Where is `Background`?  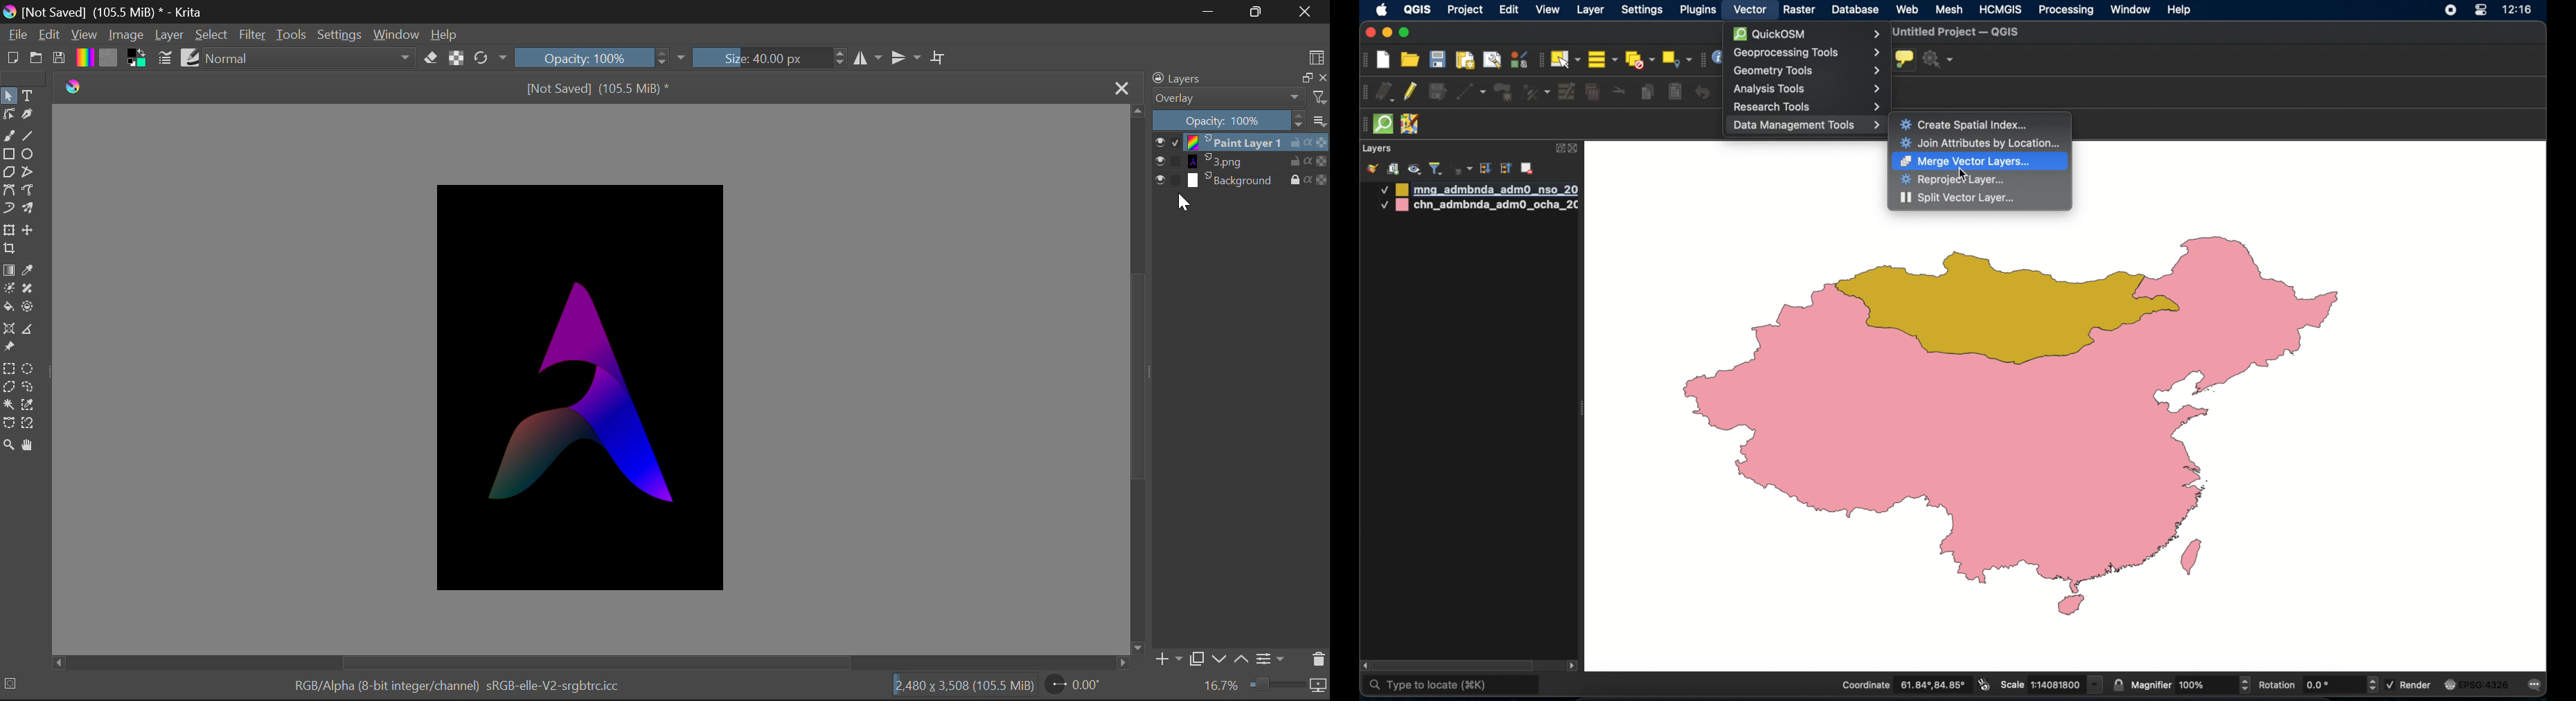 Background is located at coordinates (1237, 181).